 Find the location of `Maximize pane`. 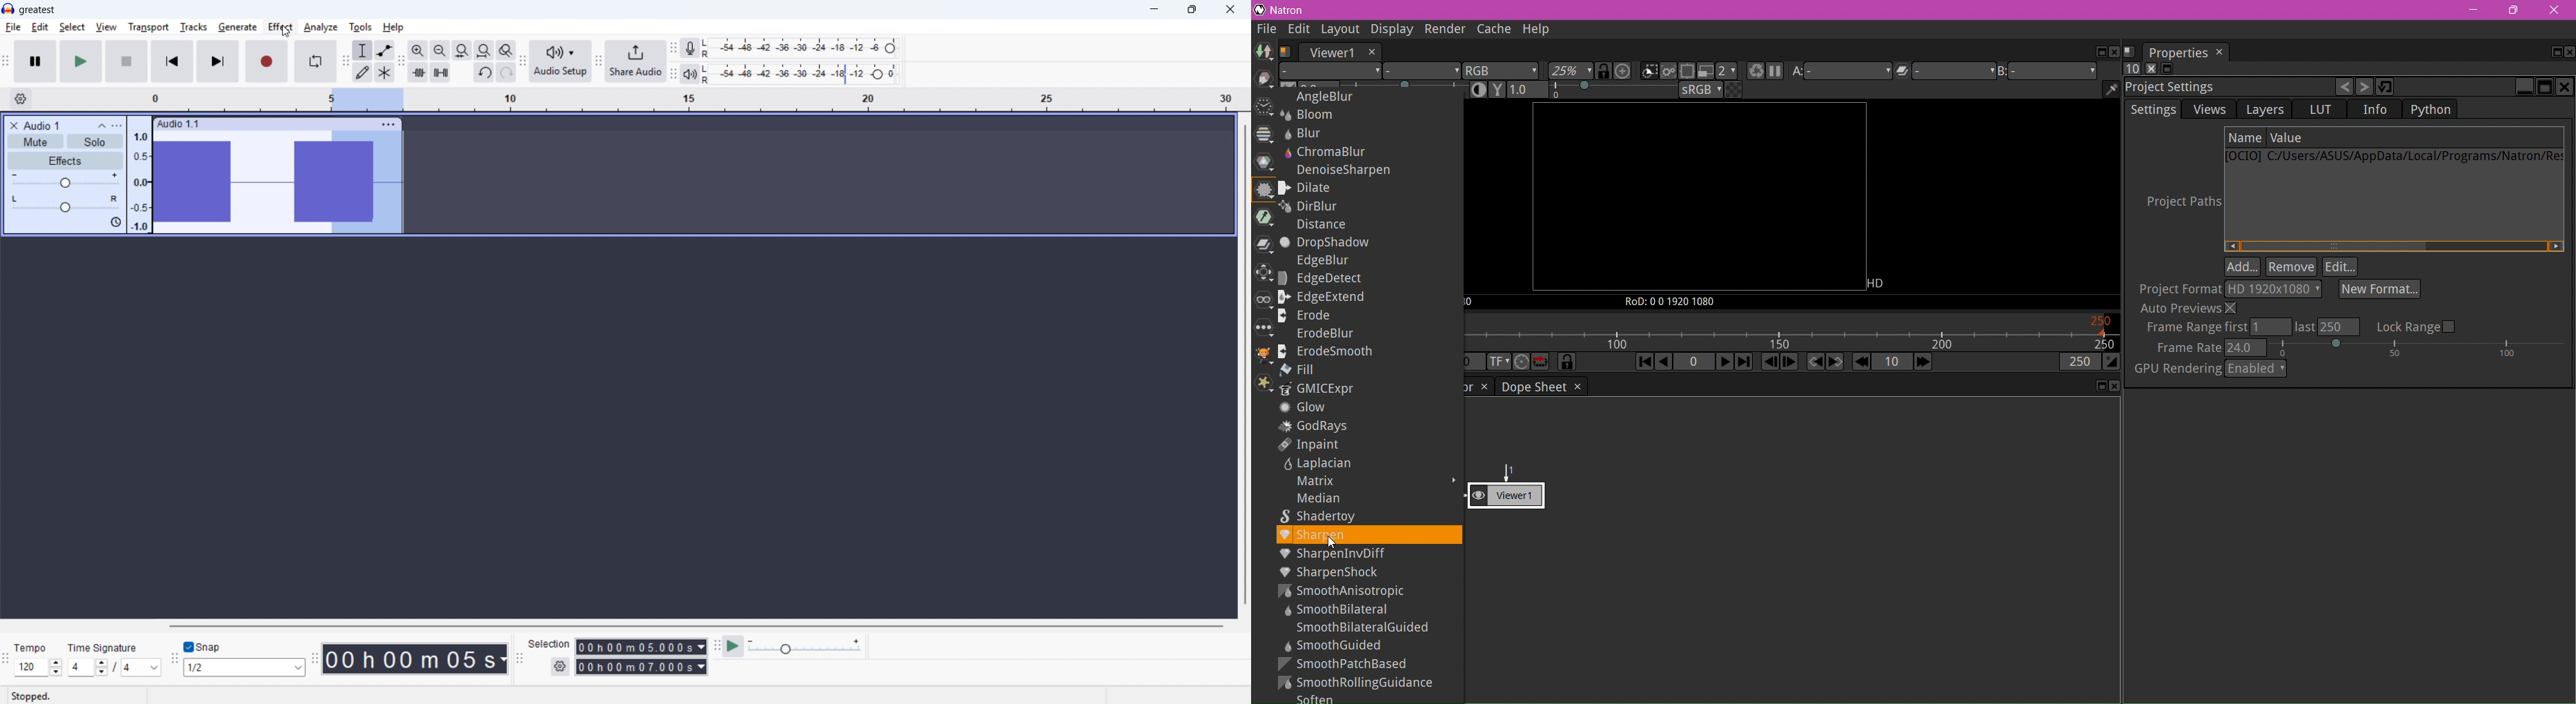

Maximize pane is located at coordinates (2544, 87).